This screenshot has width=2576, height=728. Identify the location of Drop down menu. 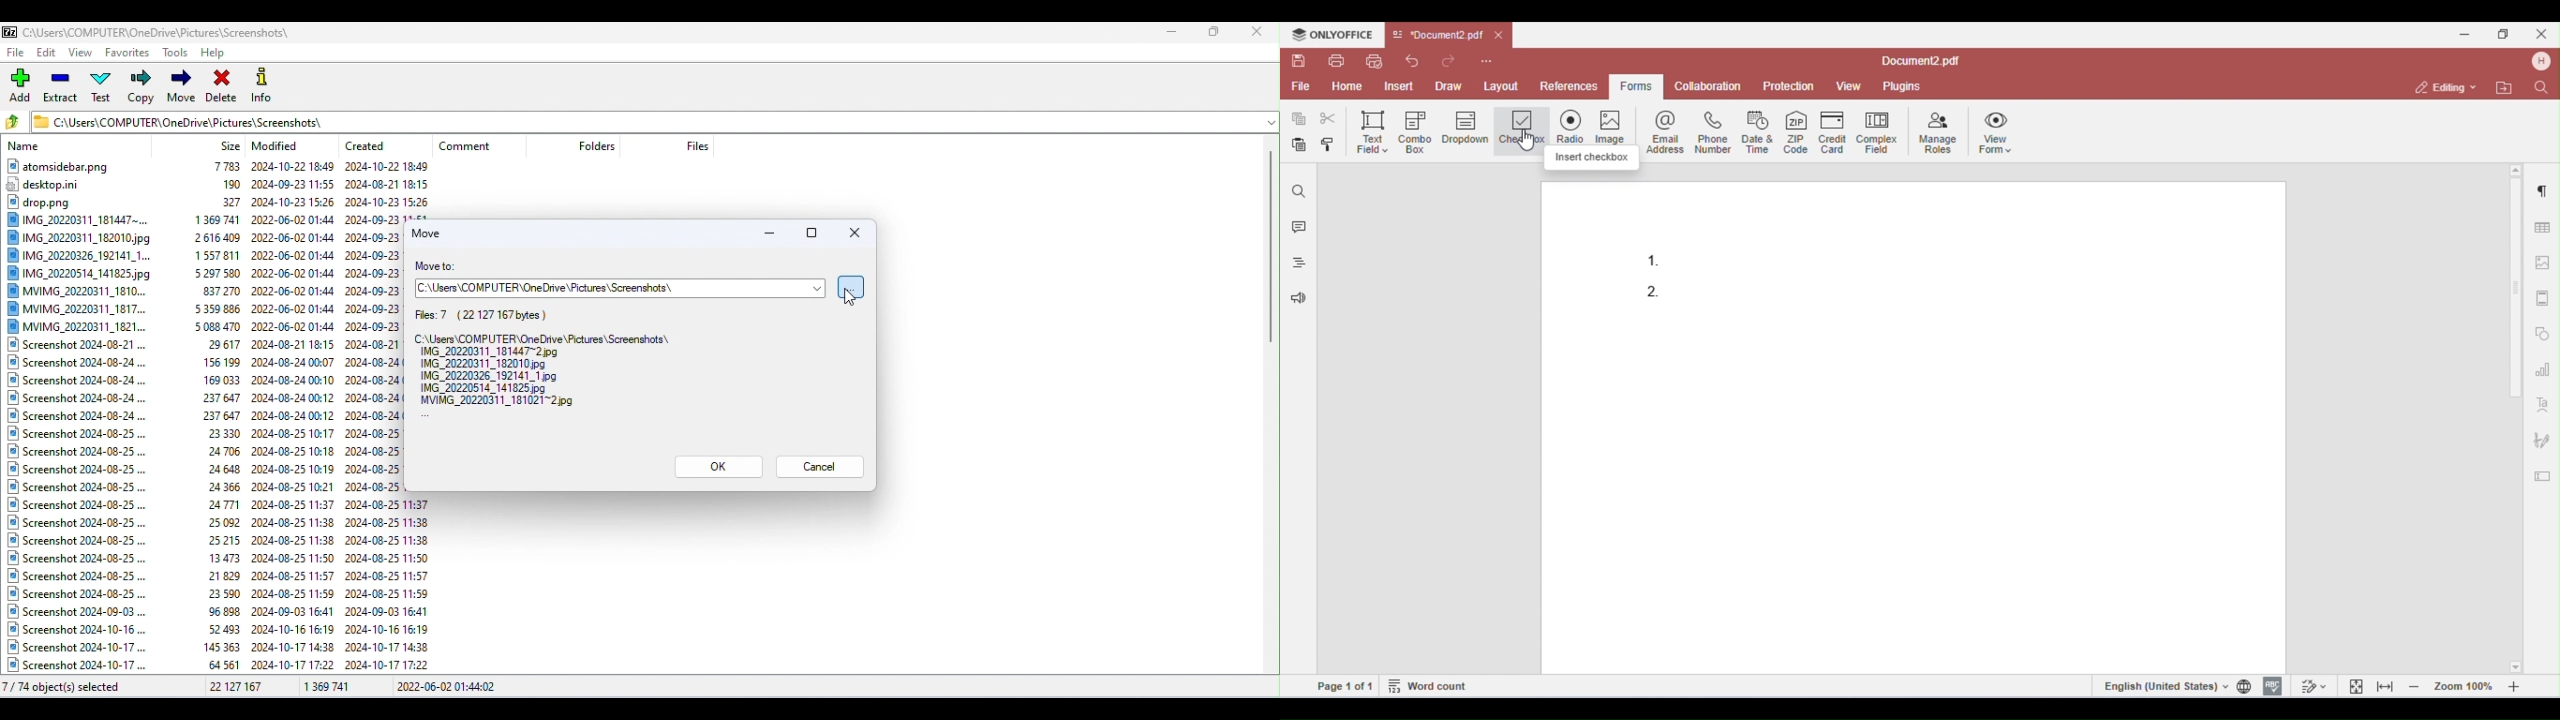
(1269, 121).